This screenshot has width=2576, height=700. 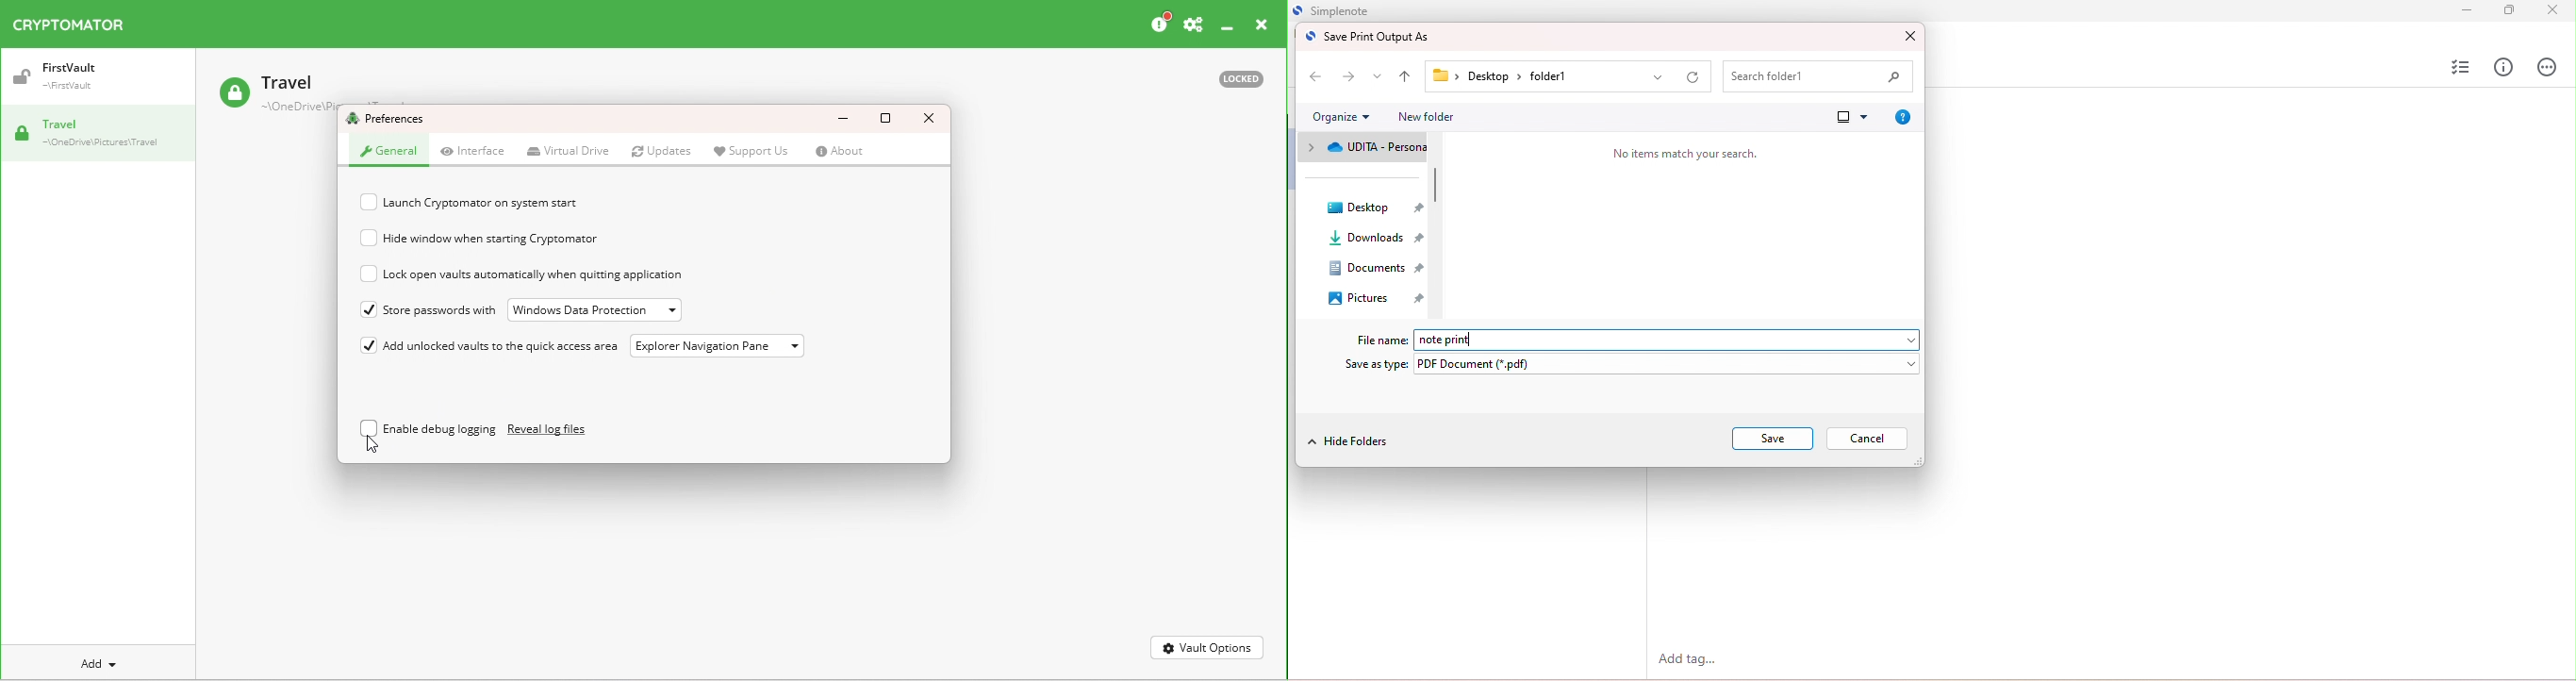 I want to click on up to previous folder, so click(x=1406, y=78).